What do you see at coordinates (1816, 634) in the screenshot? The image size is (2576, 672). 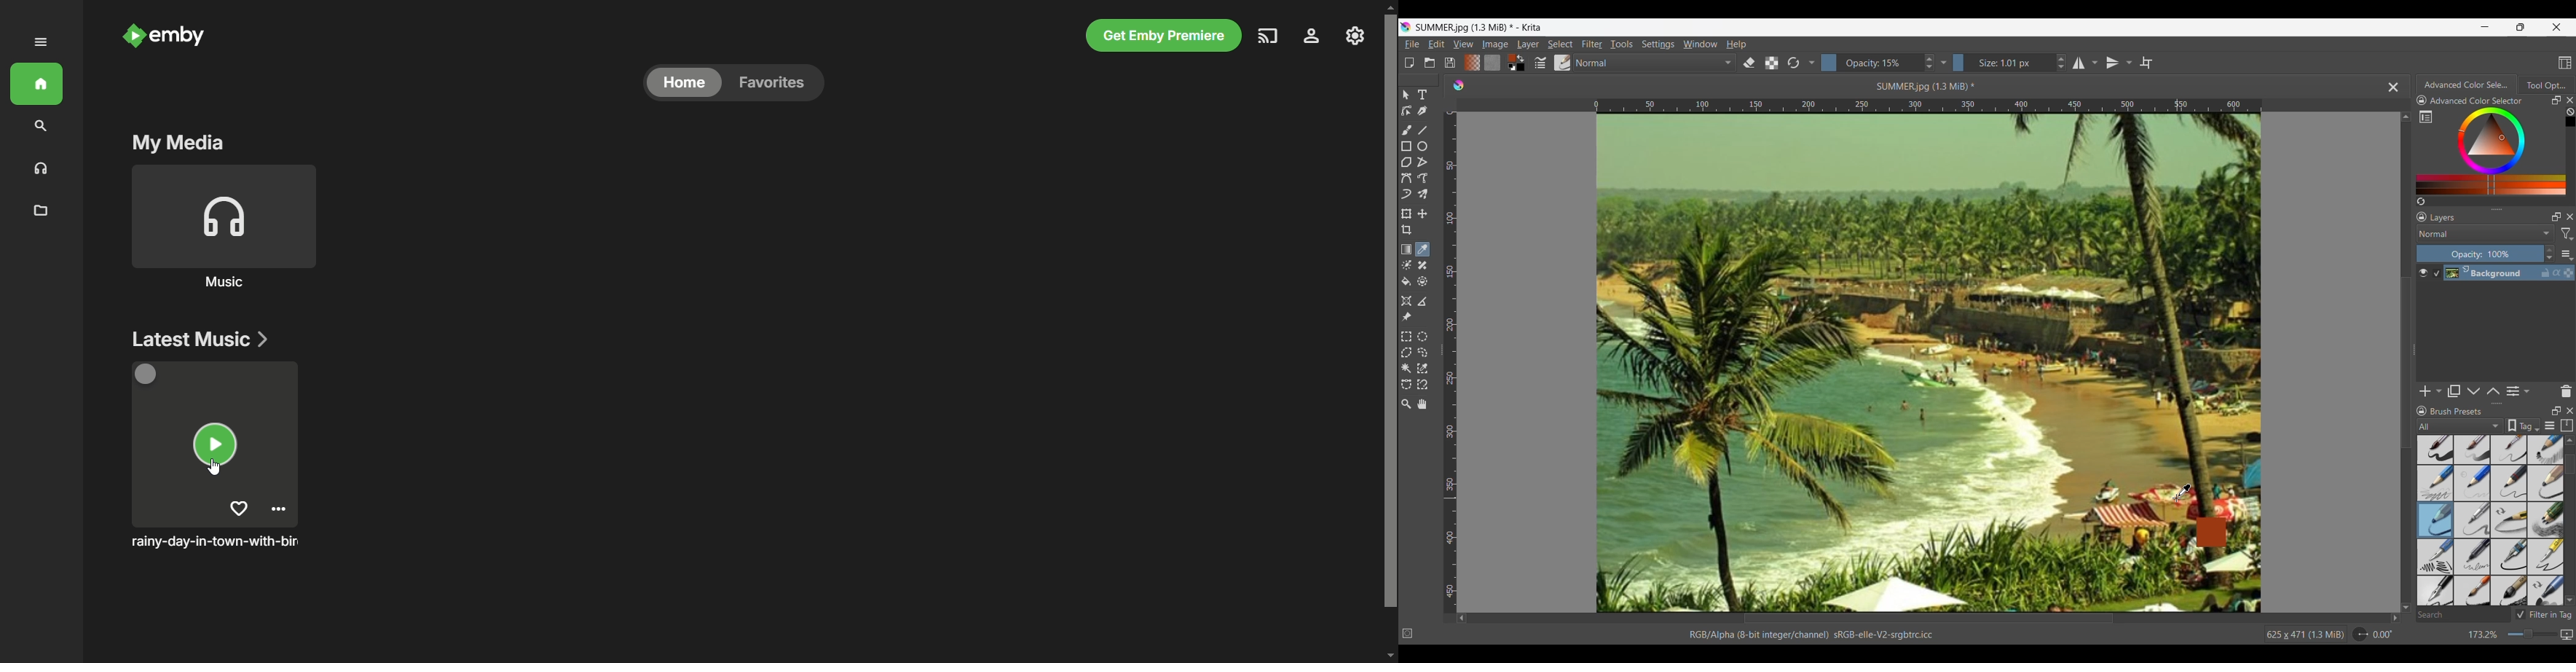 I see `RGB/Alpha (8-bit integer/channel) sRGB-elle-V2-srgbtrc.icc` at bounding box center [1816, 634].